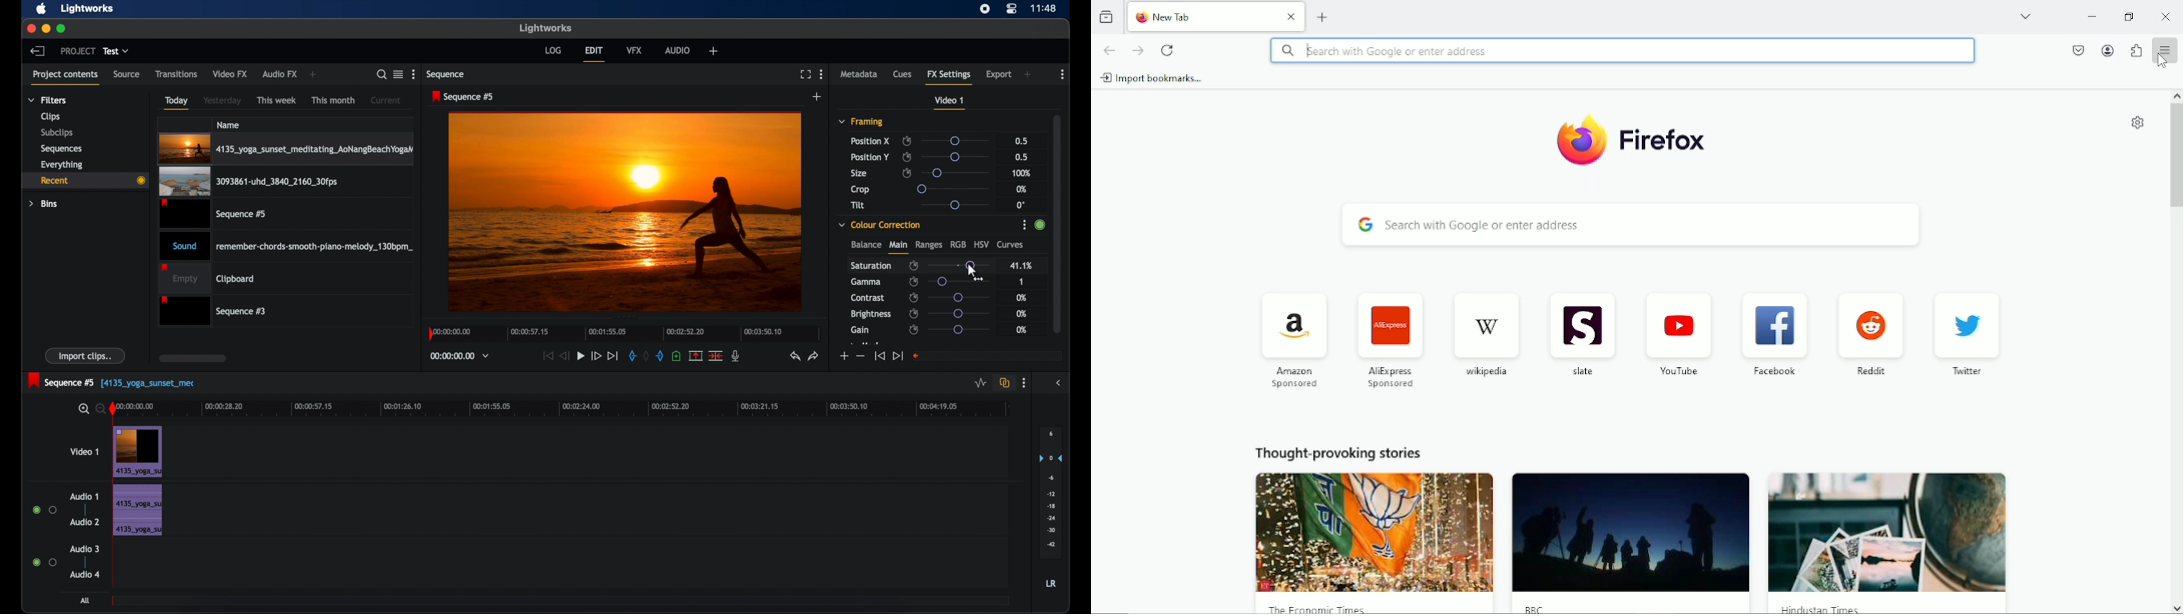 The width and height of the screenshot is (2184, 616). I want to click on Hindustan Times, so click(1887, 543).